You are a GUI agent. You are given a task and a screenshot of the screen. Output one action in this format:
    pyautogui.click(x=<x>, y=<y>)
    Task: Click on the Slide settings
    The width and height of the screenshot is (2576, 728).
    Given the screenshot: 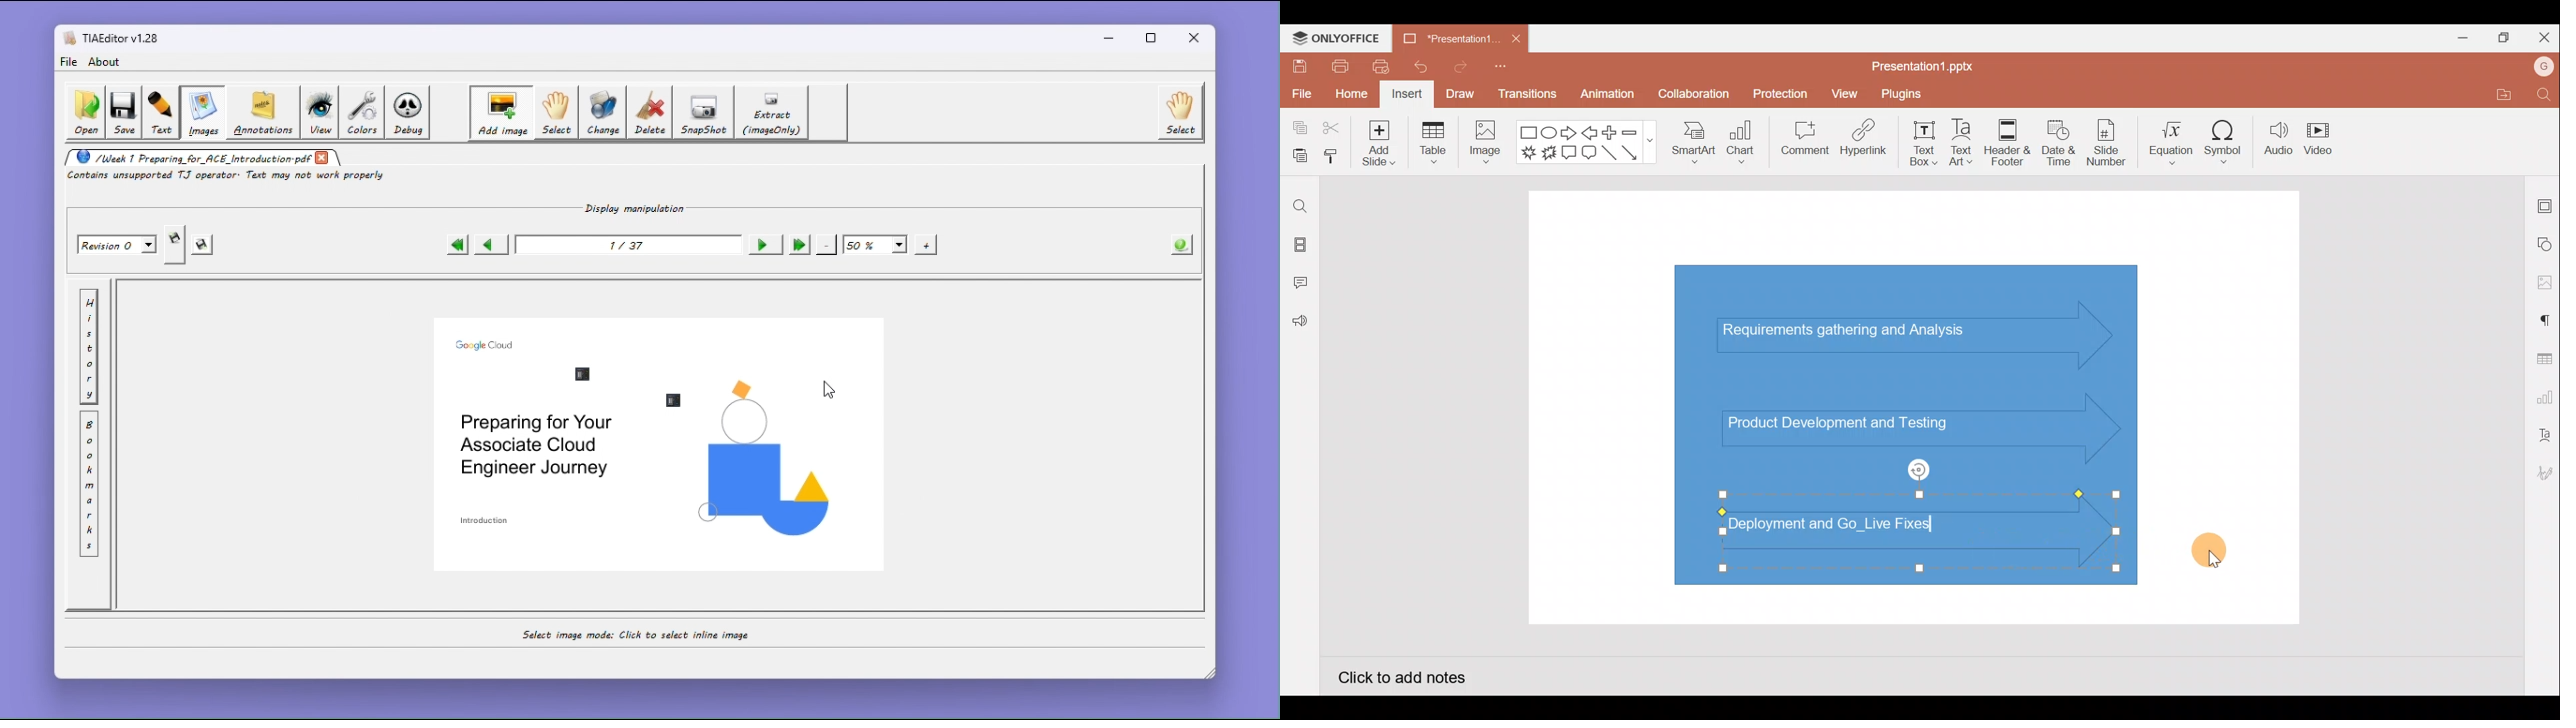 What is the action you would take?
    pyautogui.click(x=2545, y=203)
    